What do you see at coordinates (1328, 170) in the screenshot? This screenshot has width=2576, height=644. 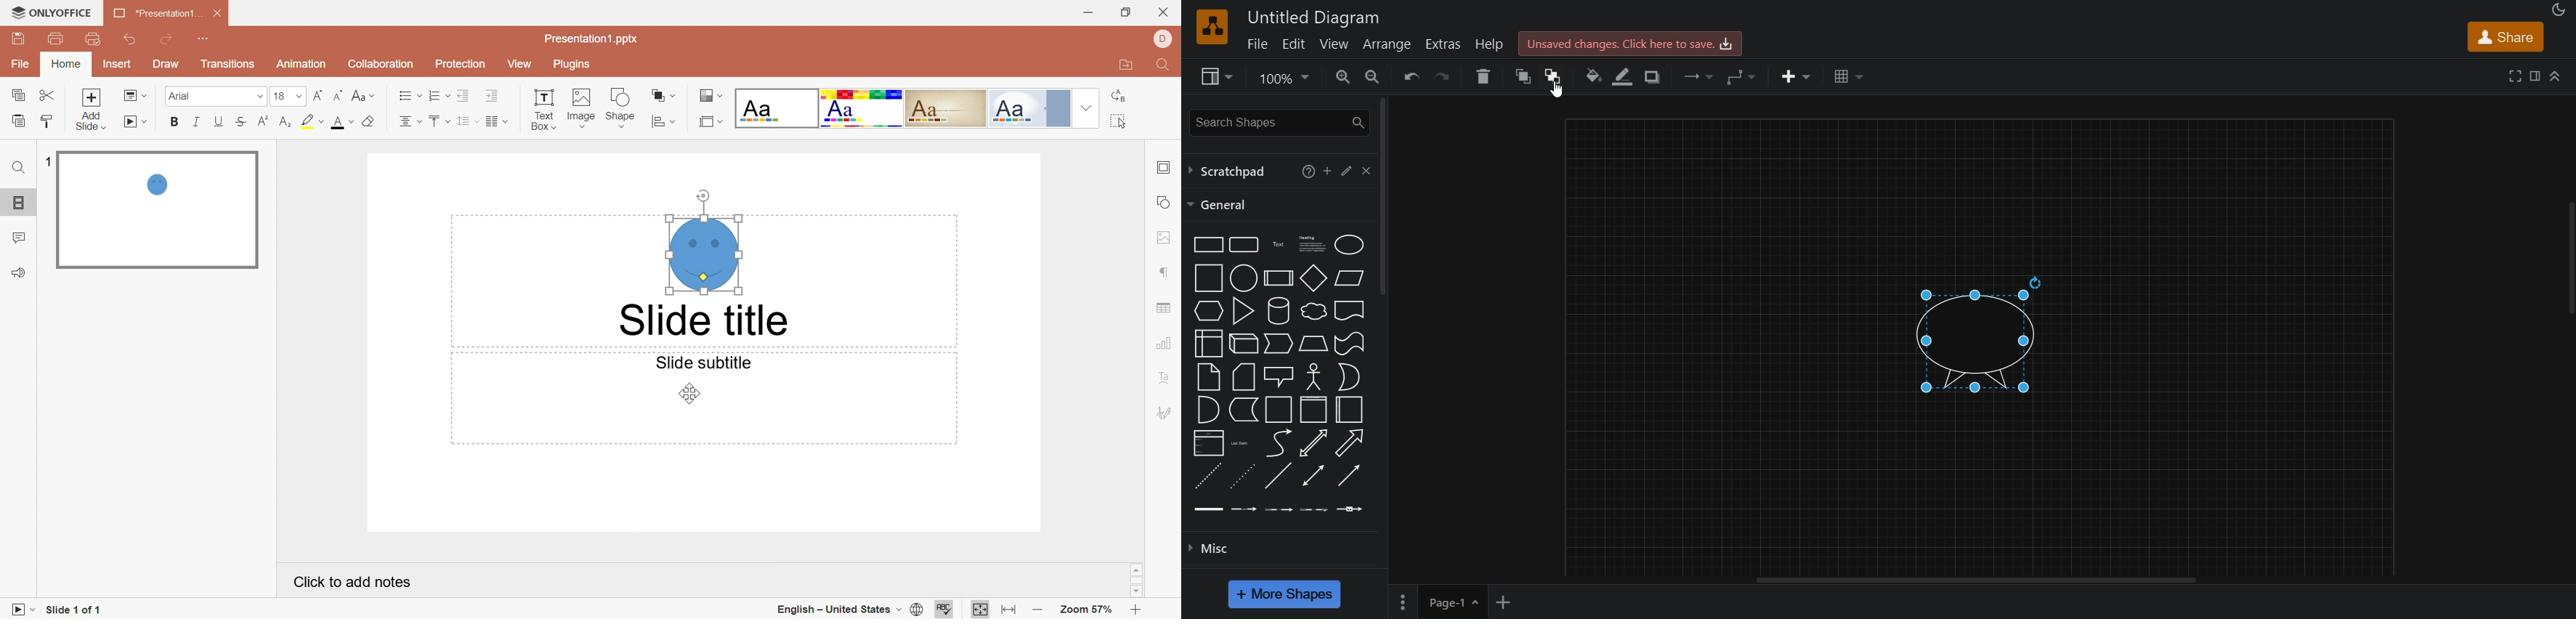 I see `add` at bounding box center [1328, 170].